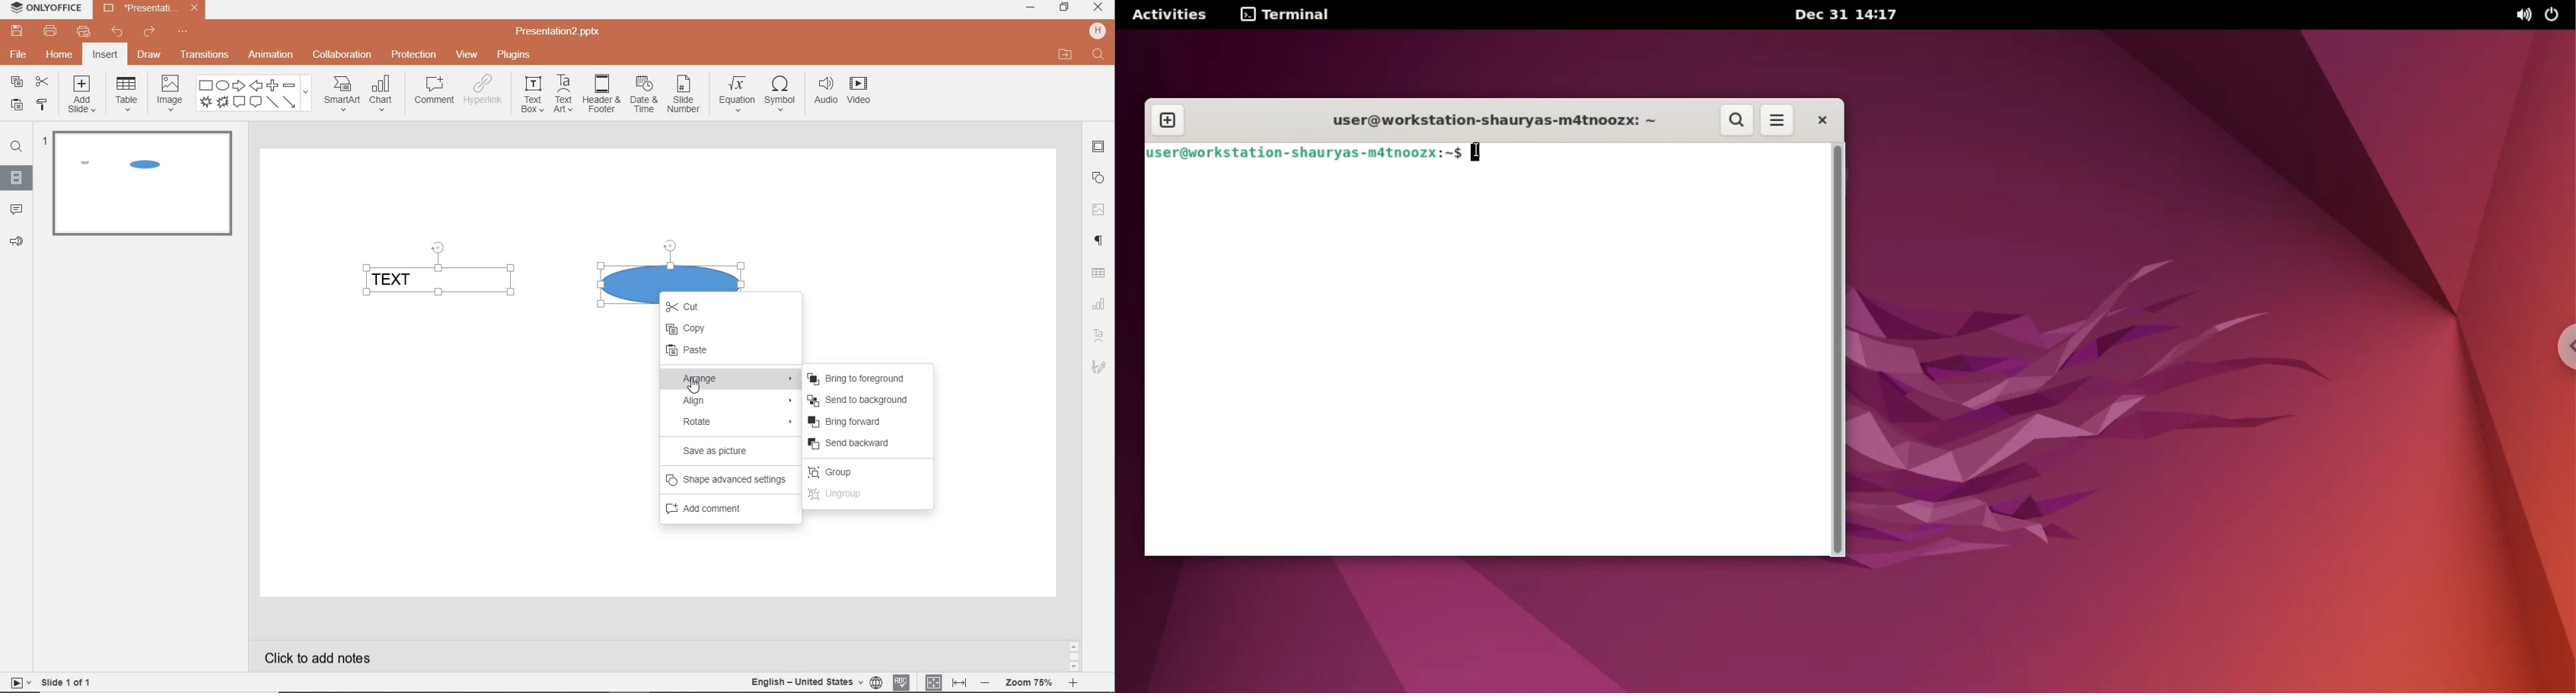 The image size is (2576, 700). What do you see at coordinates (1099, 209) in the screenshot?
I see `IMAGE SETTINGS` at bounding box center [1099, 209].